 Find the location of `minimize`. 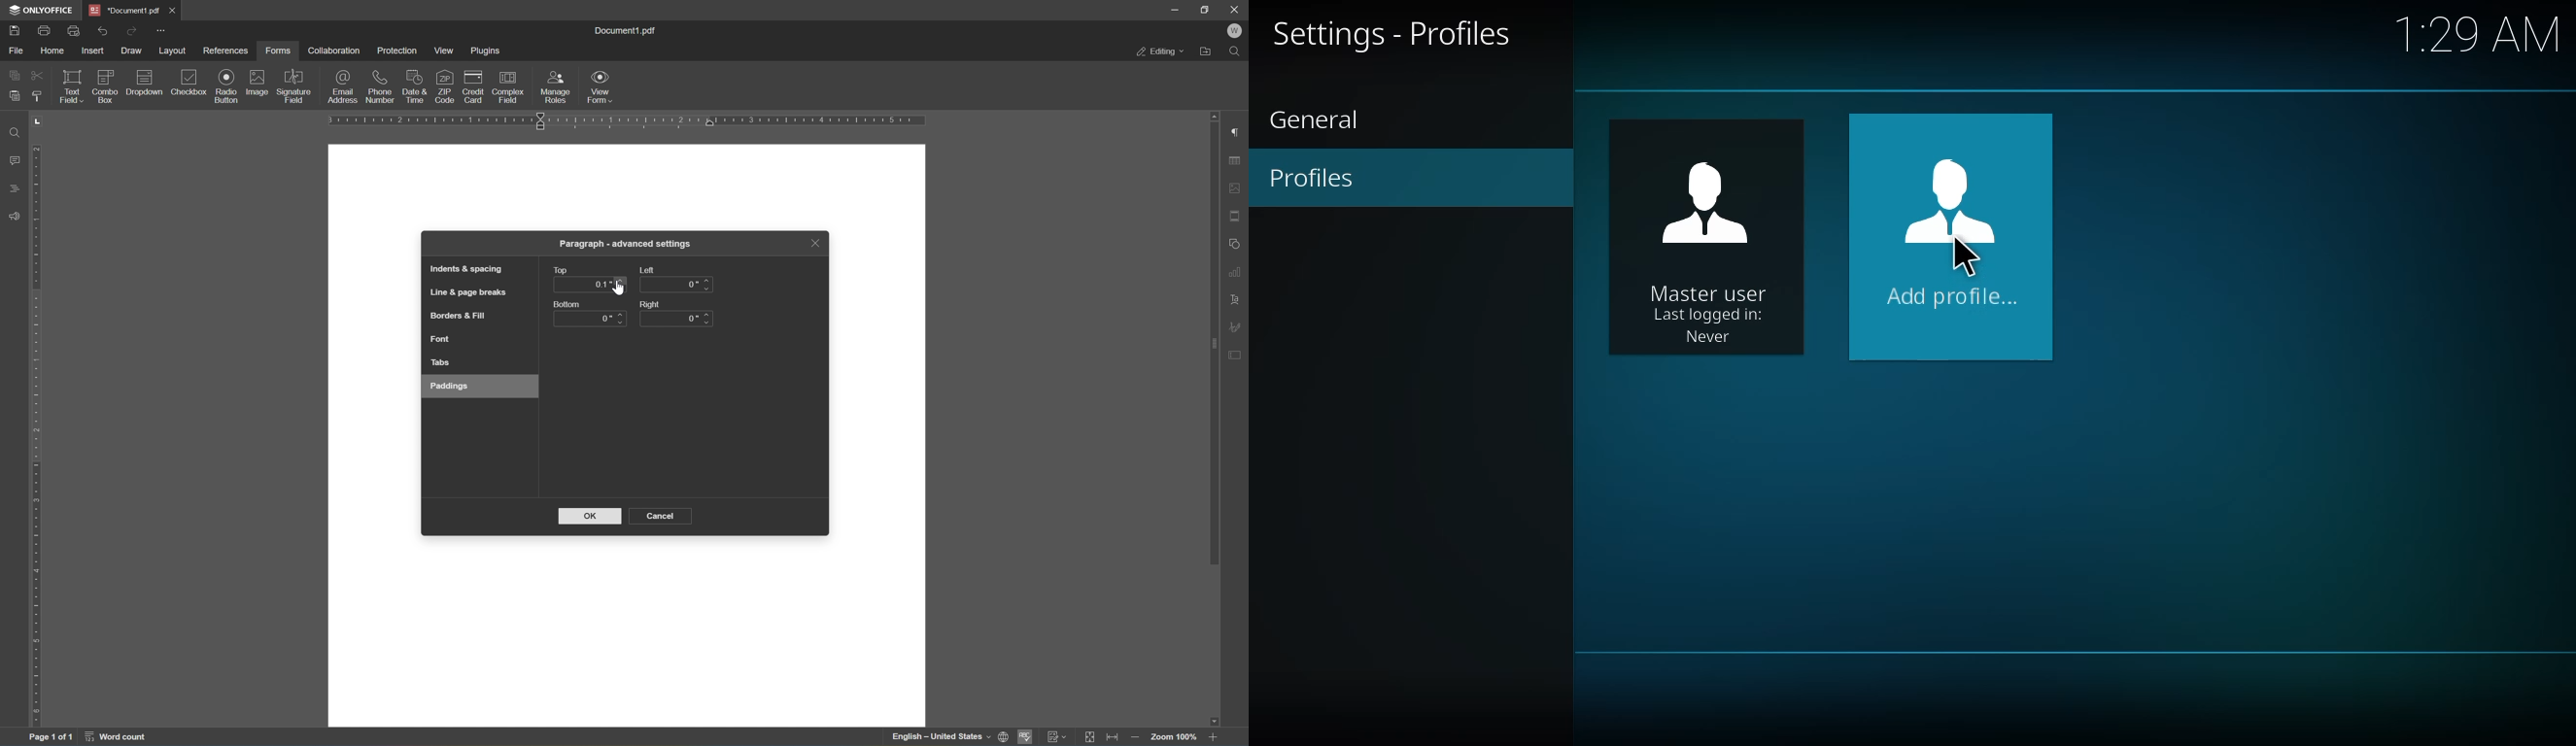

minimize is located at coordinates (1176, 9).